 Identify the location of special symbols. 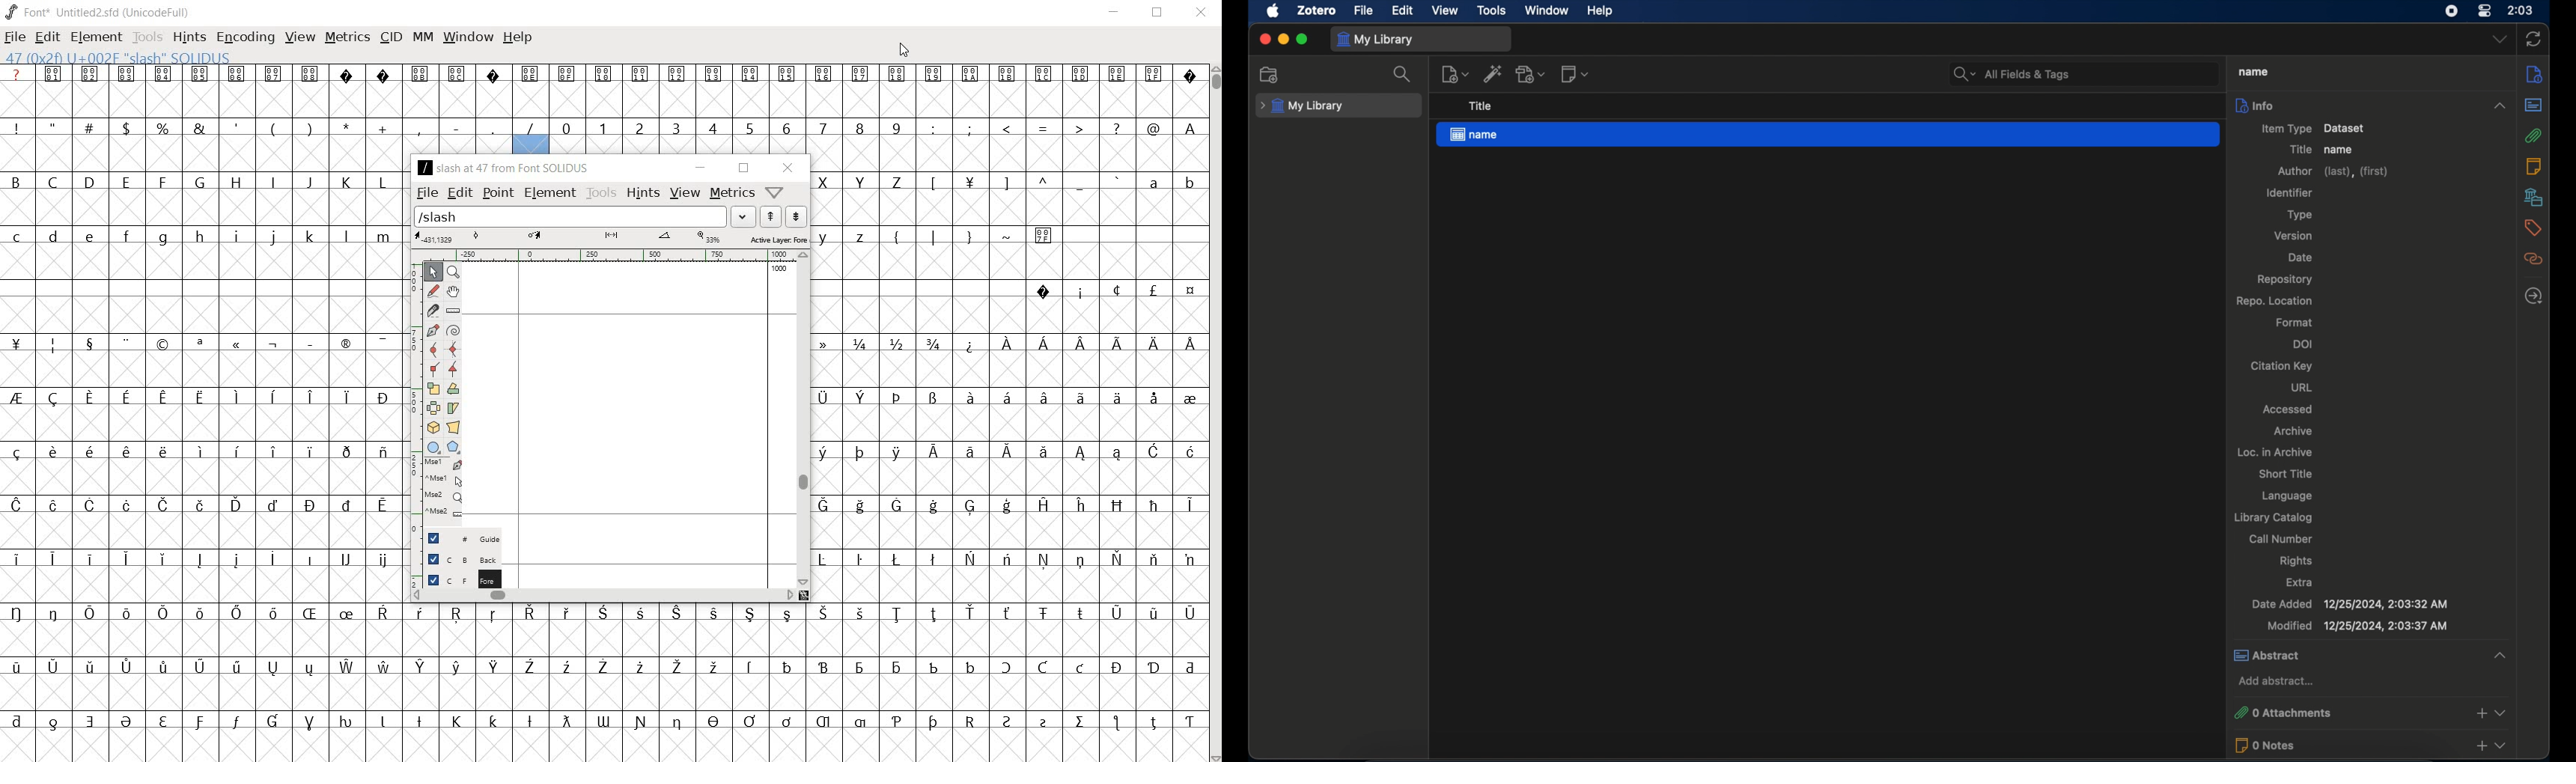
(1109, 290).